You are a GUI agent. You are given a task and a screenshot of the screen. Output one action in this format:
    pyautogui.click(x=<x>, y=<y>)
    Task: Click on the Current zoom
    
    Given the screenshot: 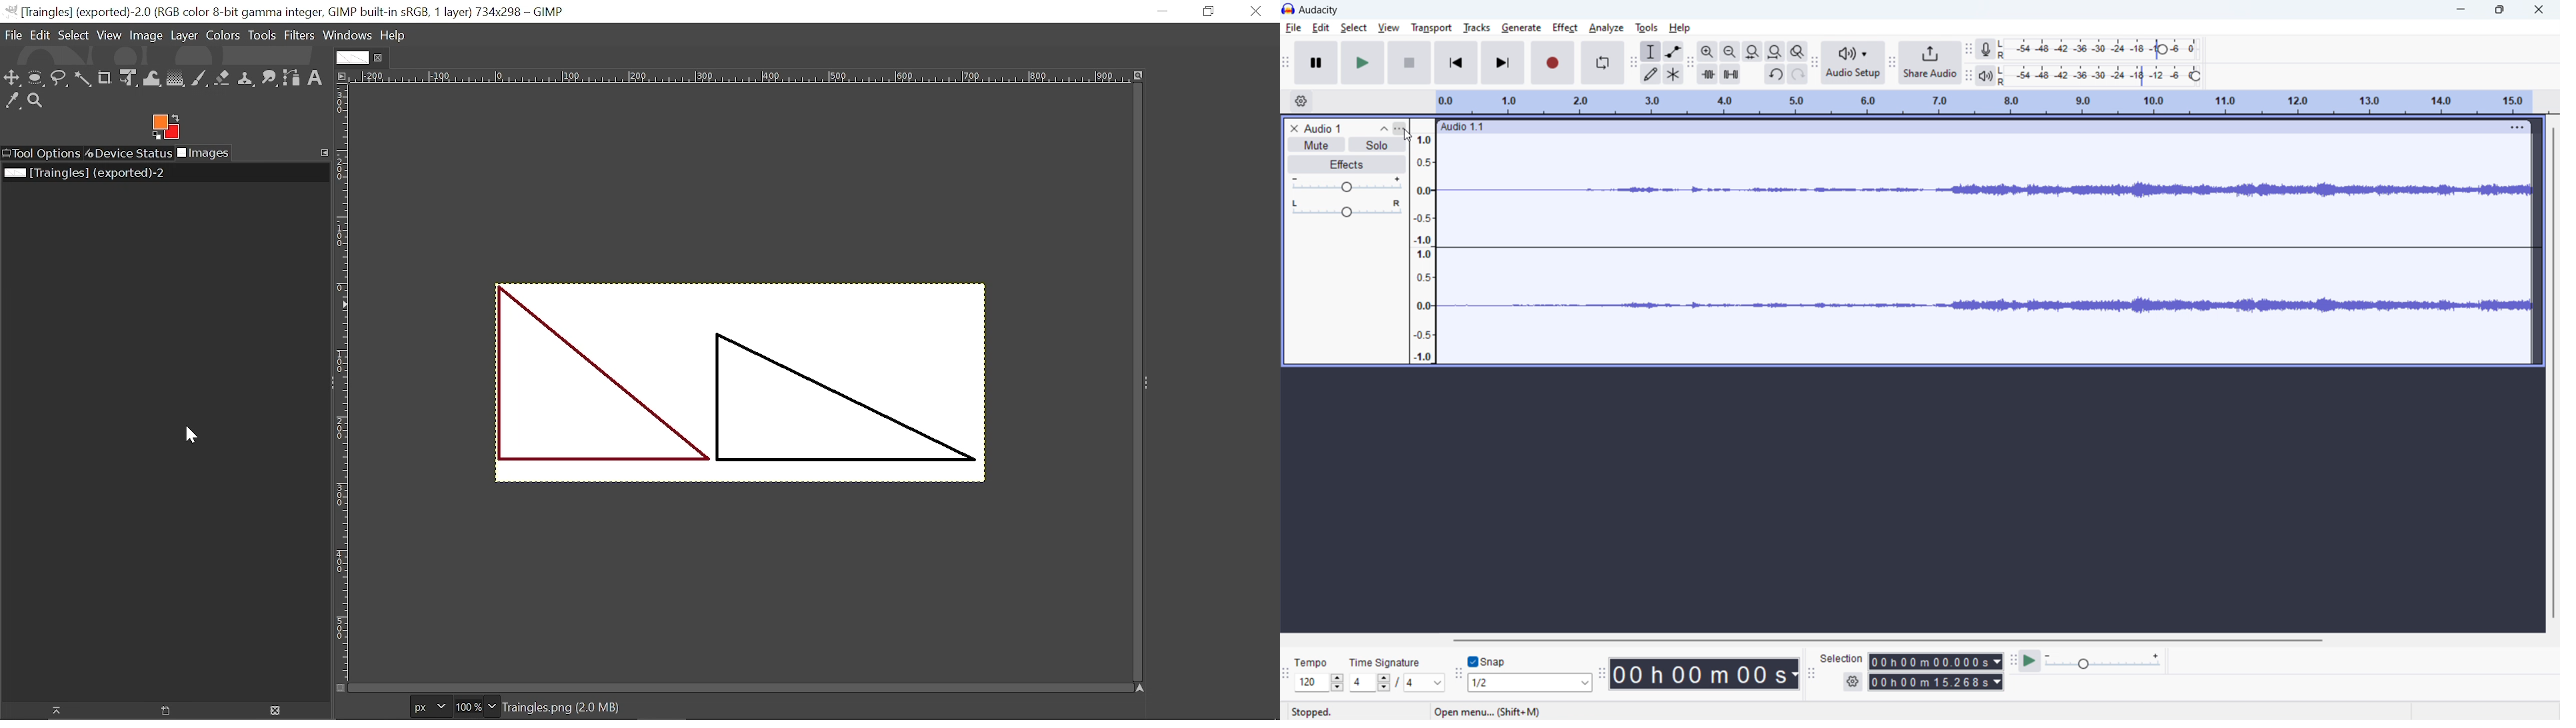 What is the action you would take?
    pyautogui.click(x=468, y=706)
    